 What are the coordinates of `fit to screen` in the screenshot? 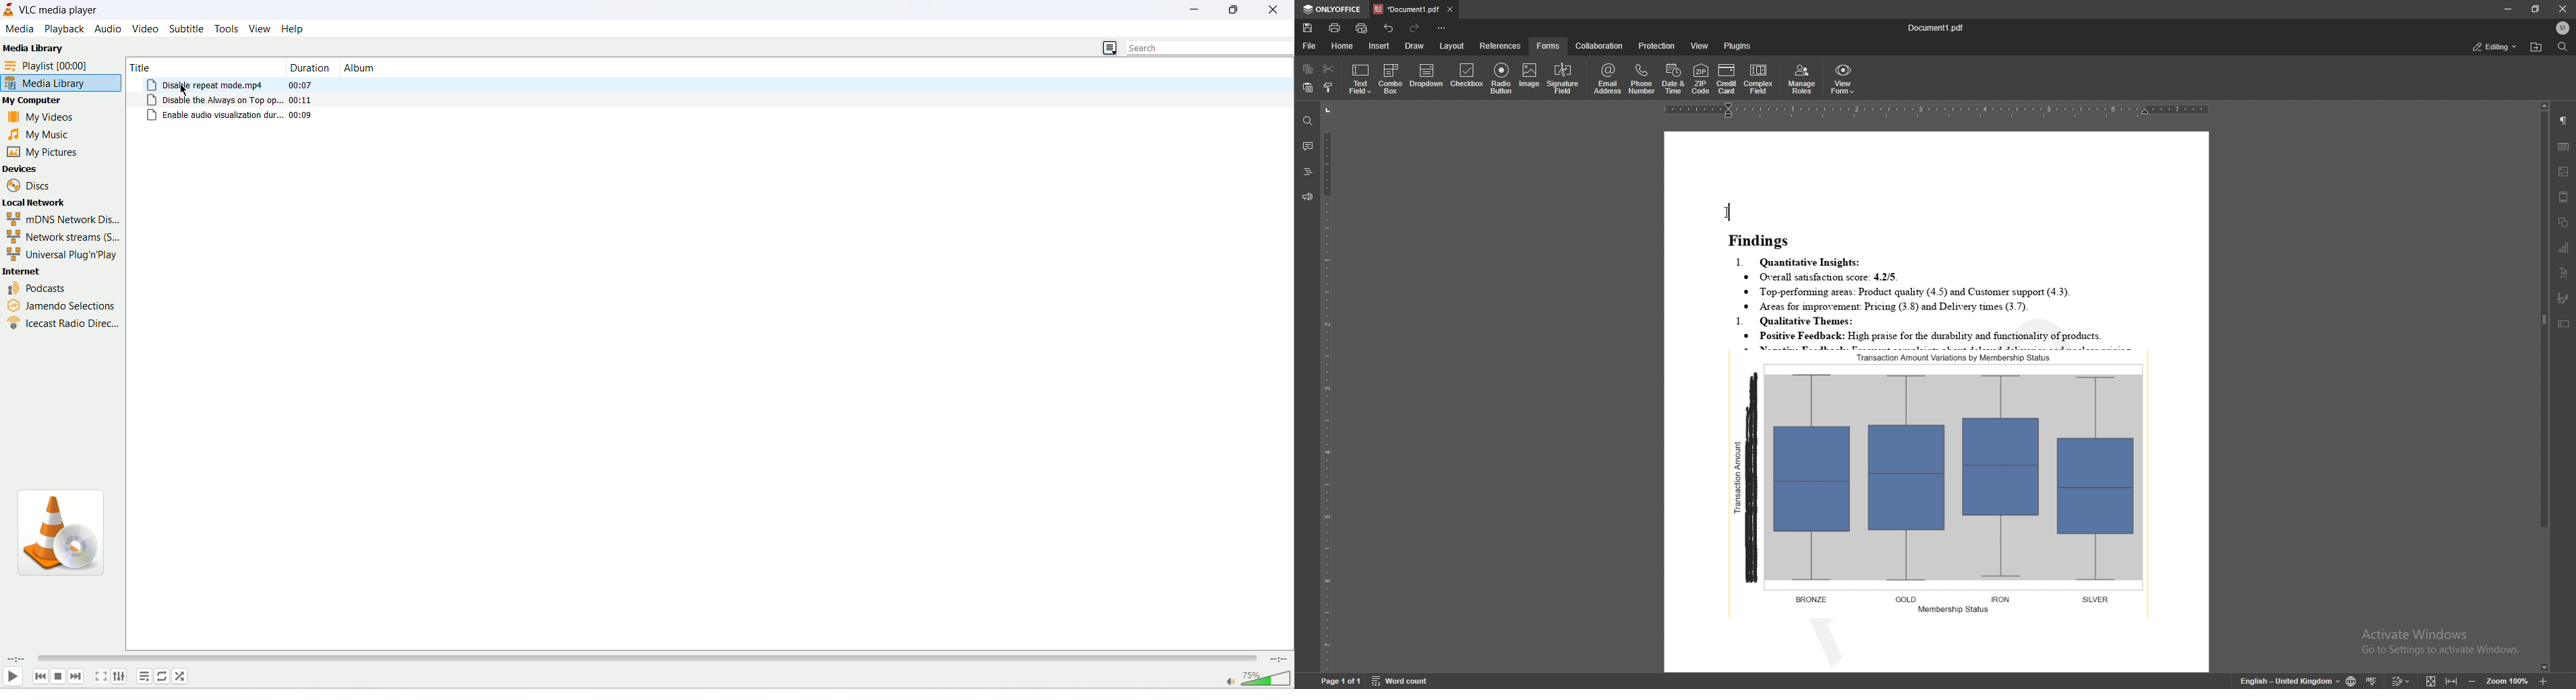 It's located at (2429, 680).